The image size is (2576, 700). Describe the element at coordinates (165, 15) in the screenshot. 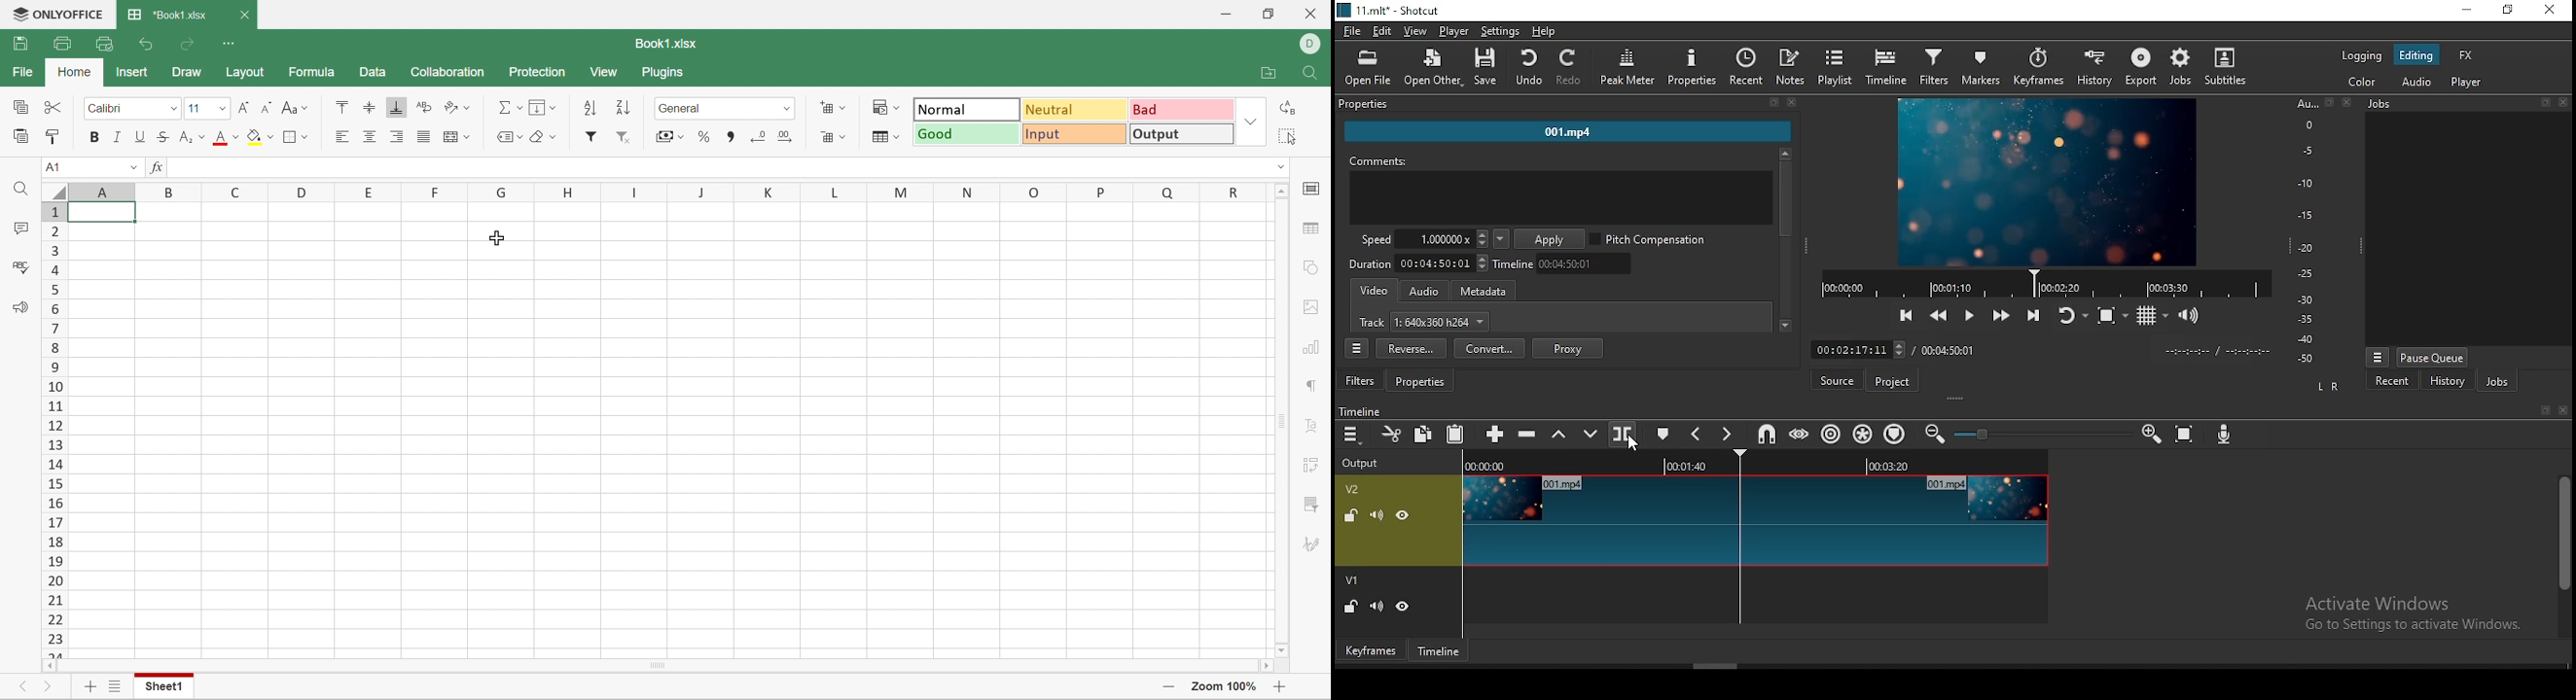

I see `Book1.xlsx` at that location.